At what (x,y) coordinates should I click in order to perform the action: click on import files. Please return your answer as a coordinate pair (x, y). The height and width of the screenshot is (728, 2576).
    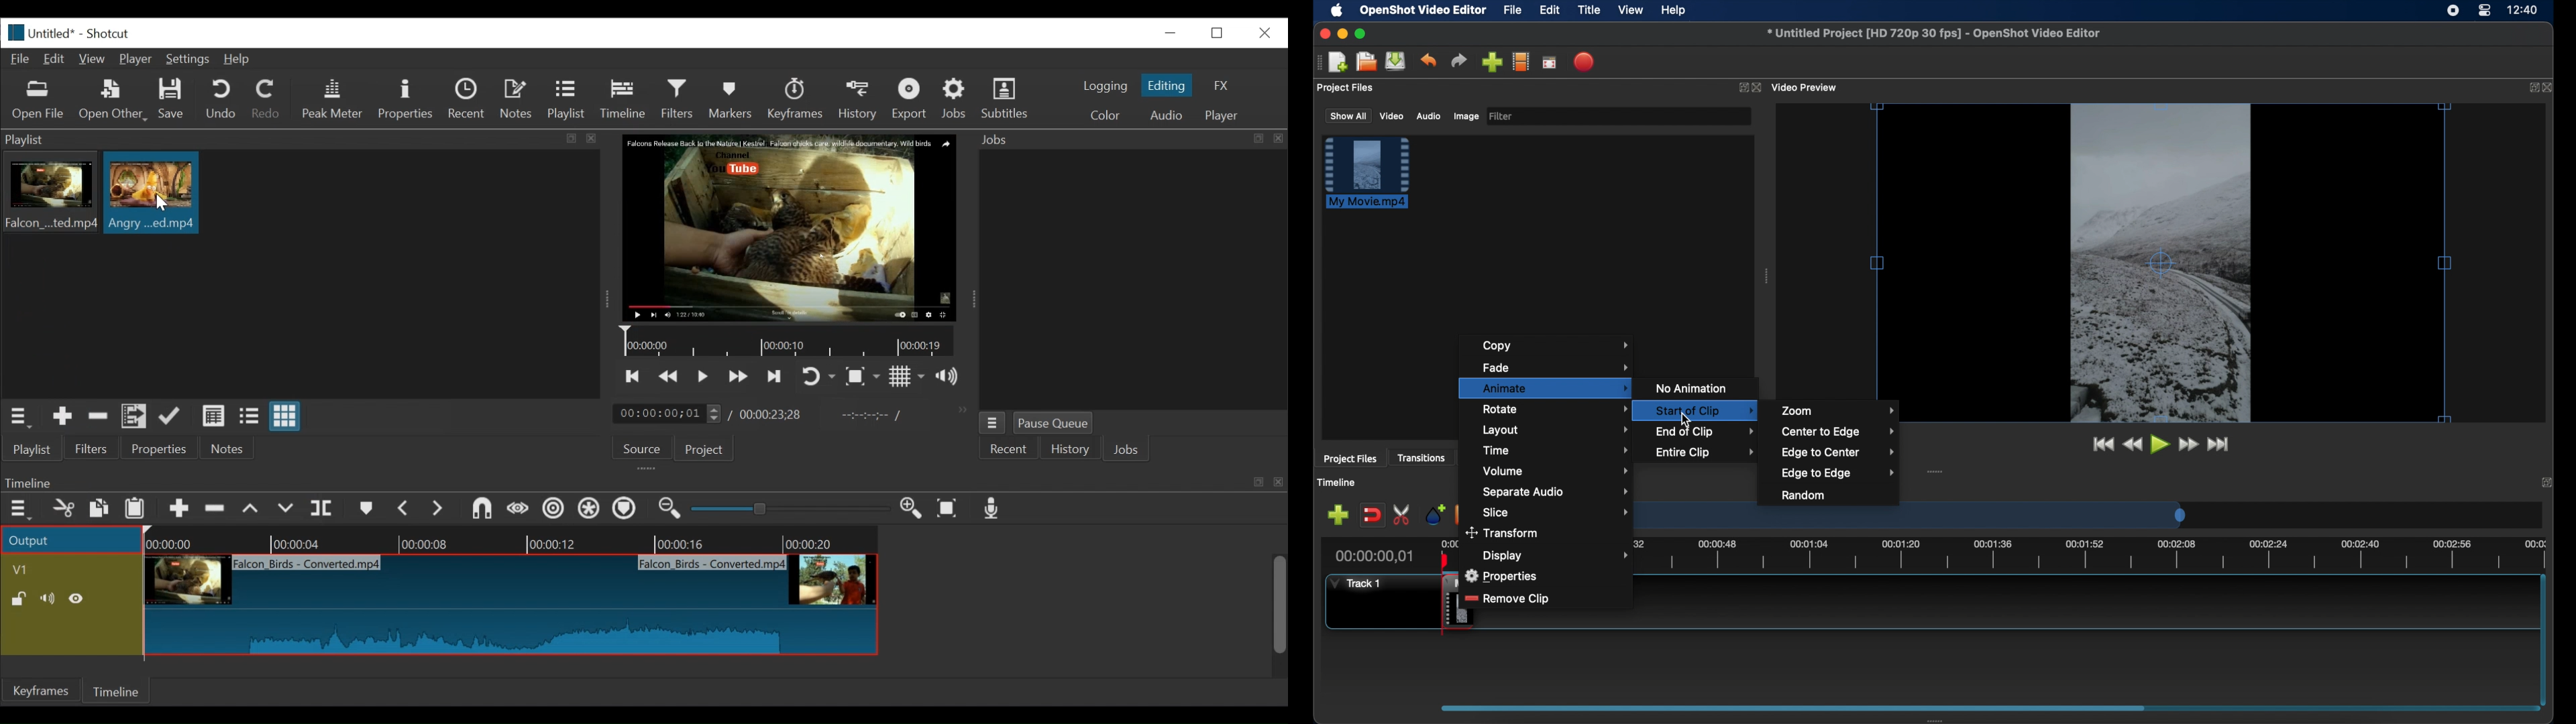
    Looking at the image, I should click on (1492, 62).